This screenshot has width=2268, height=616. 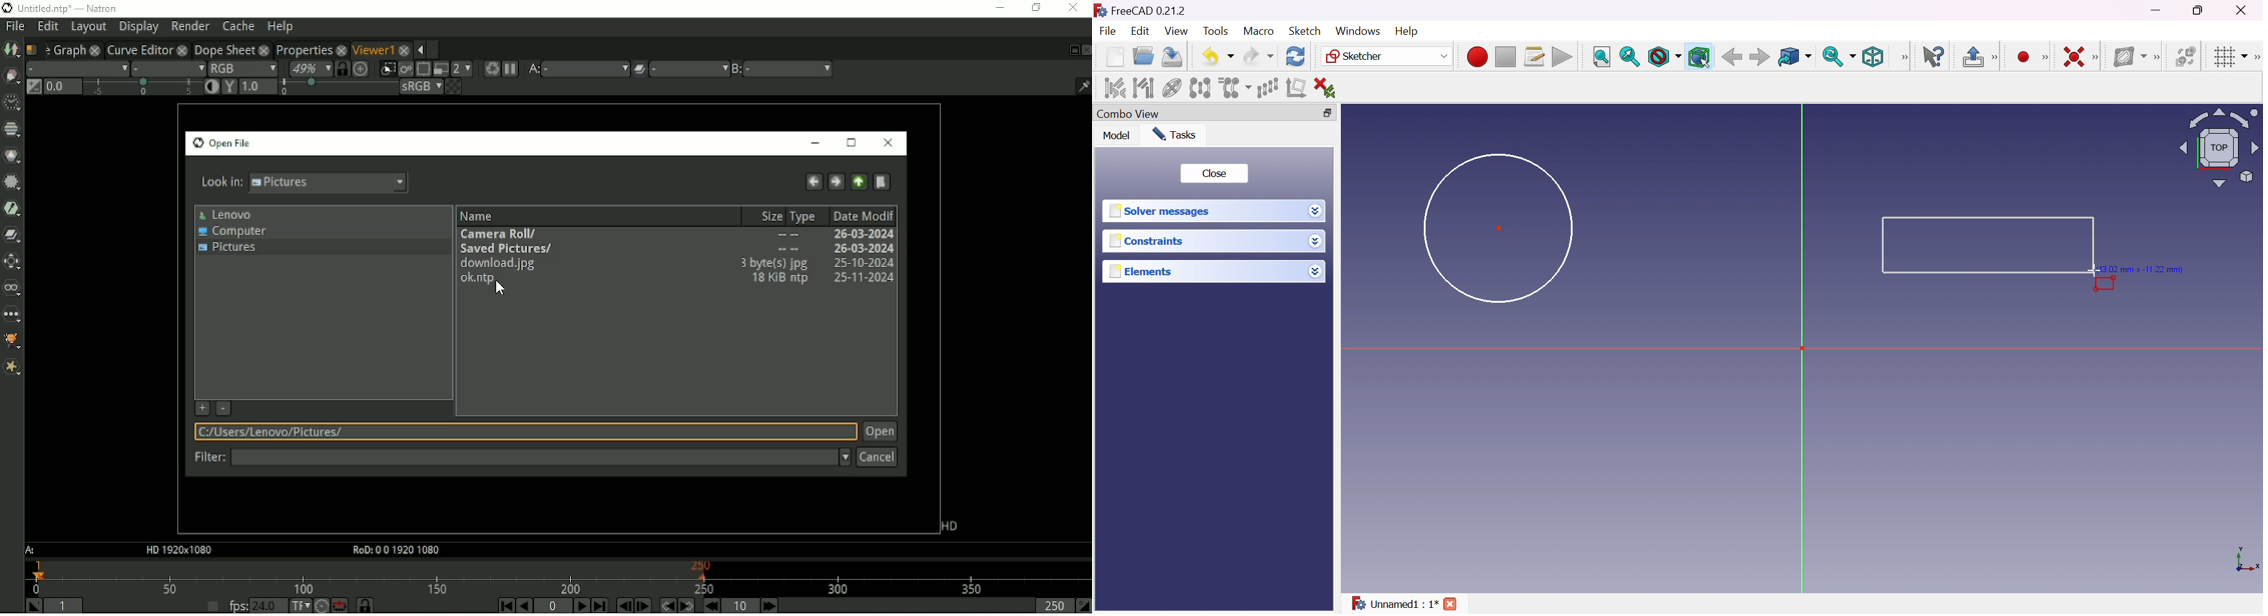 I want to click on x, y axis, so click(x=2247, y=560).